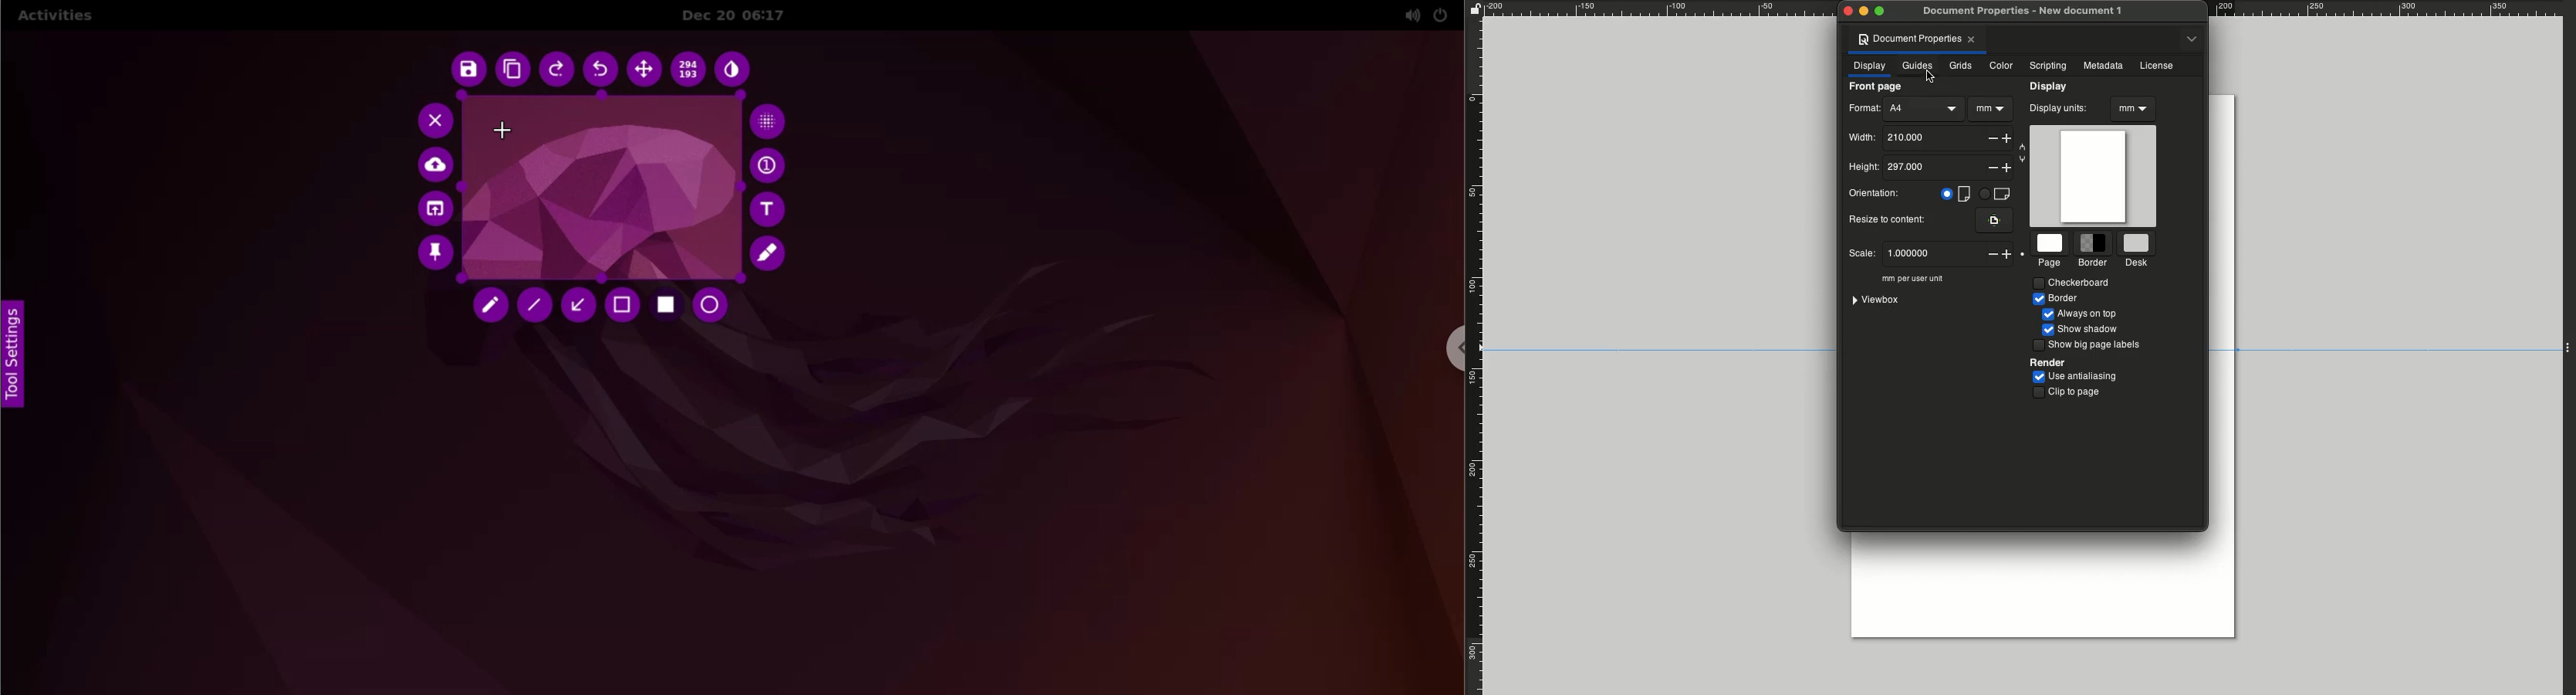 The width and height of the screenshot is (2576, 700). What do you see at coordinates (715, 305) in the screenshot?
I see `circle tool` at bounding box center [715, 305].